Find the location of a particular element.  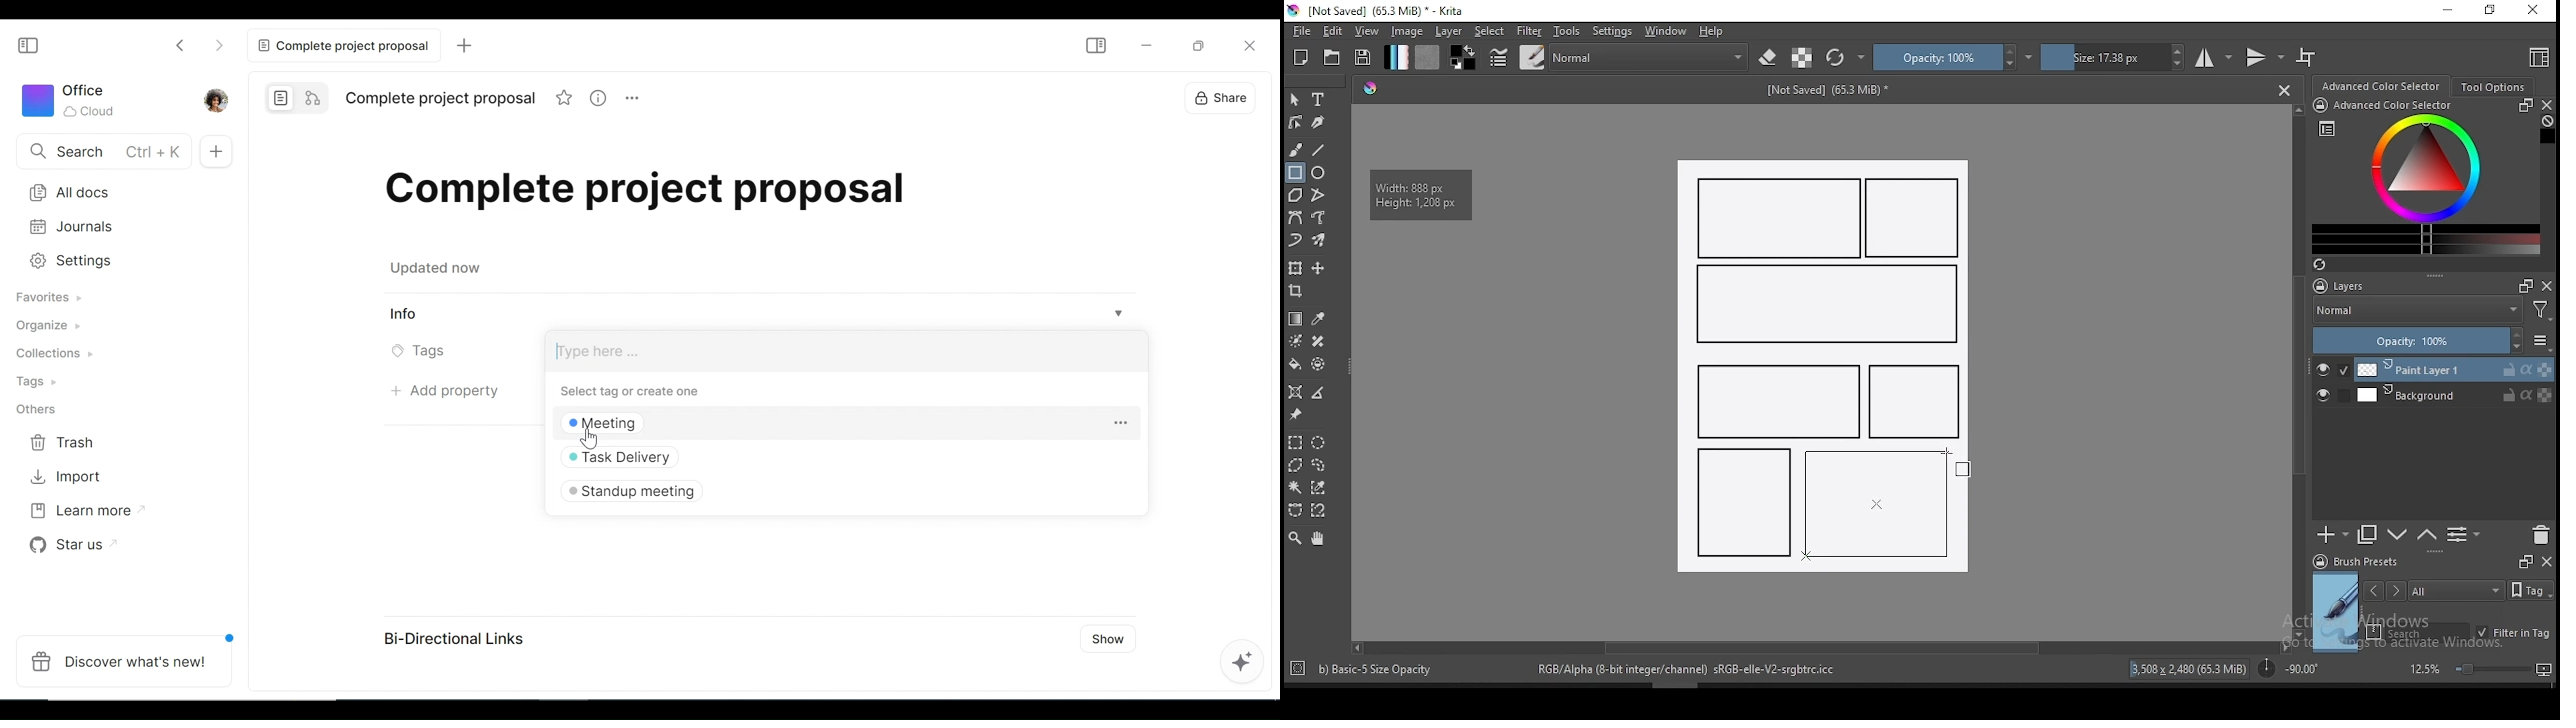

reference images tool is located at coordinates (1294, 415).